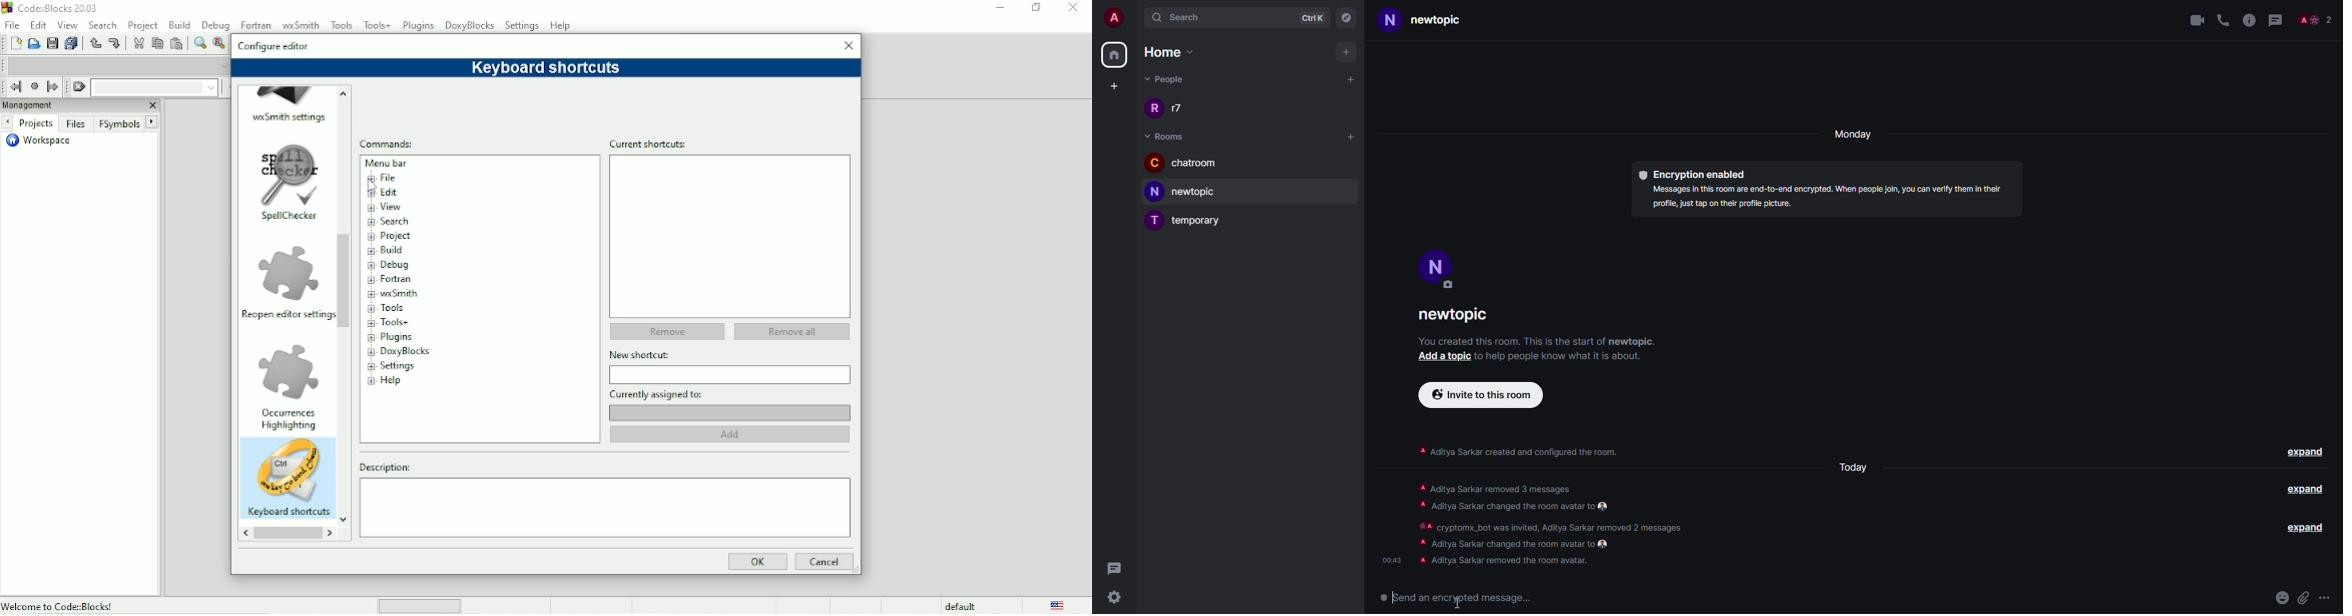  Describe the element at coordinates (1187, 222) in the screenshot. I see `temporary` at that location.